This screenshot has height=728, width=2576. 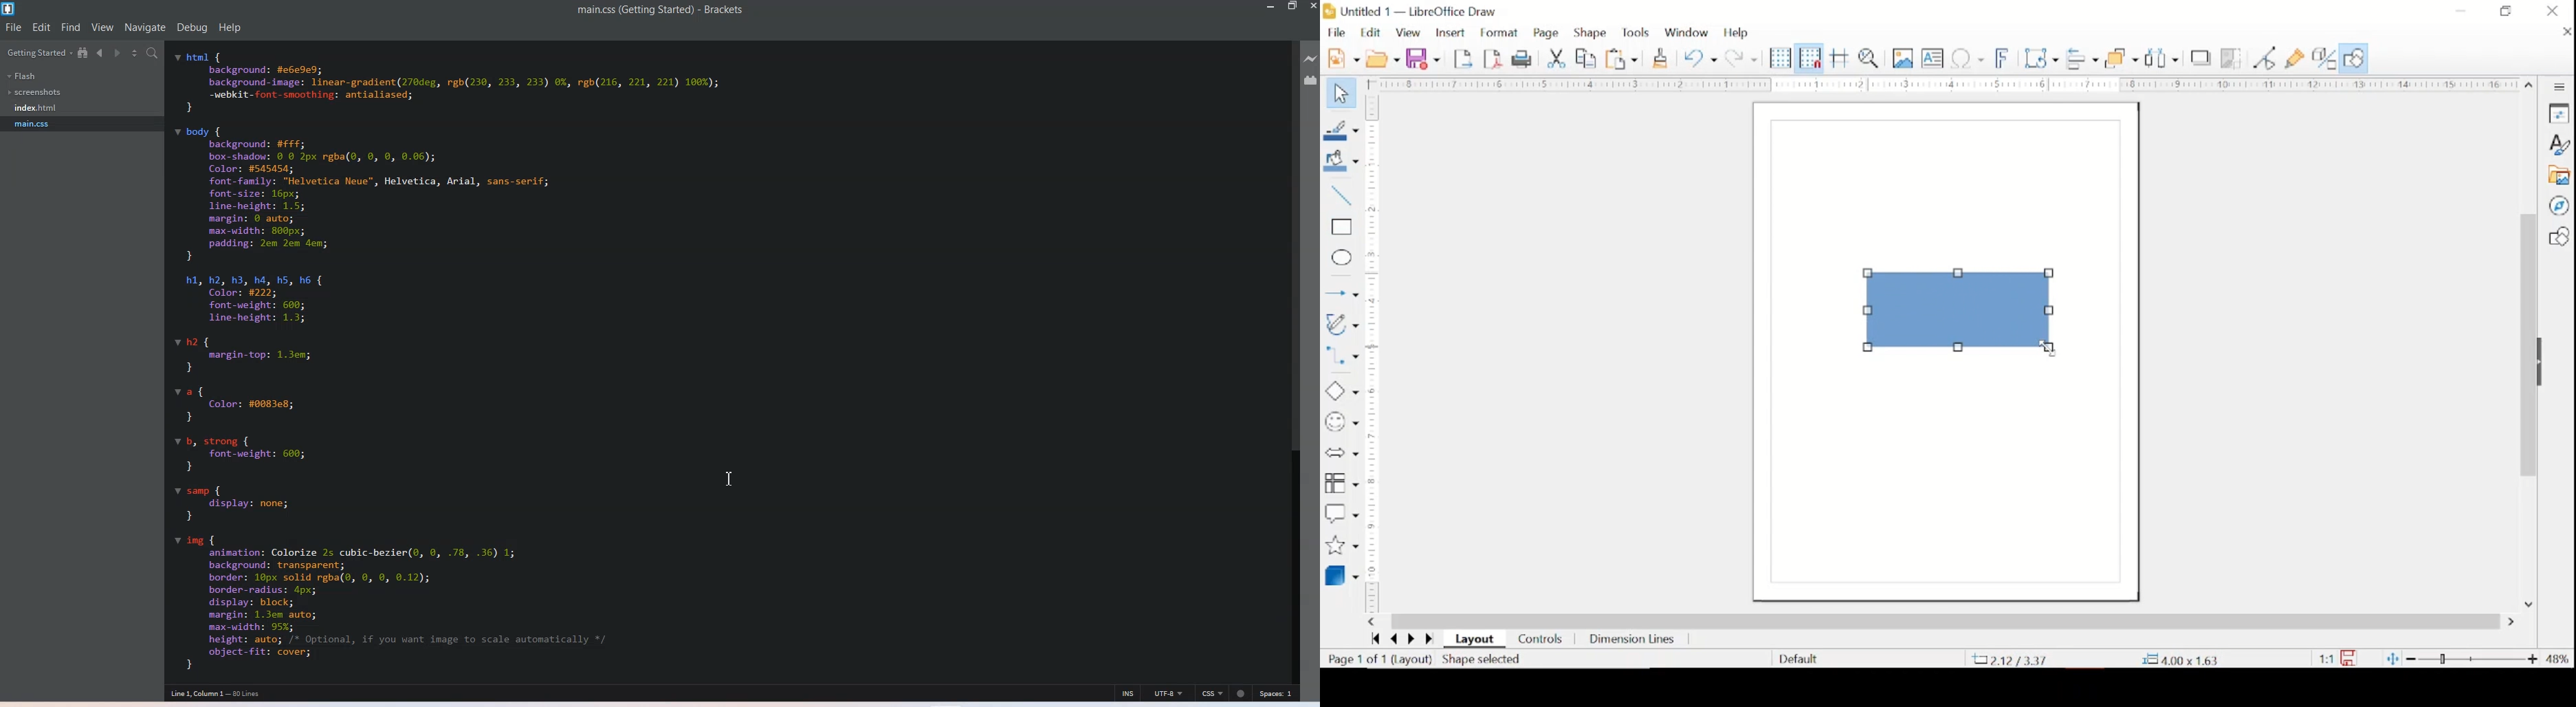 I want to click on Logo, so click(x=10, y=10).